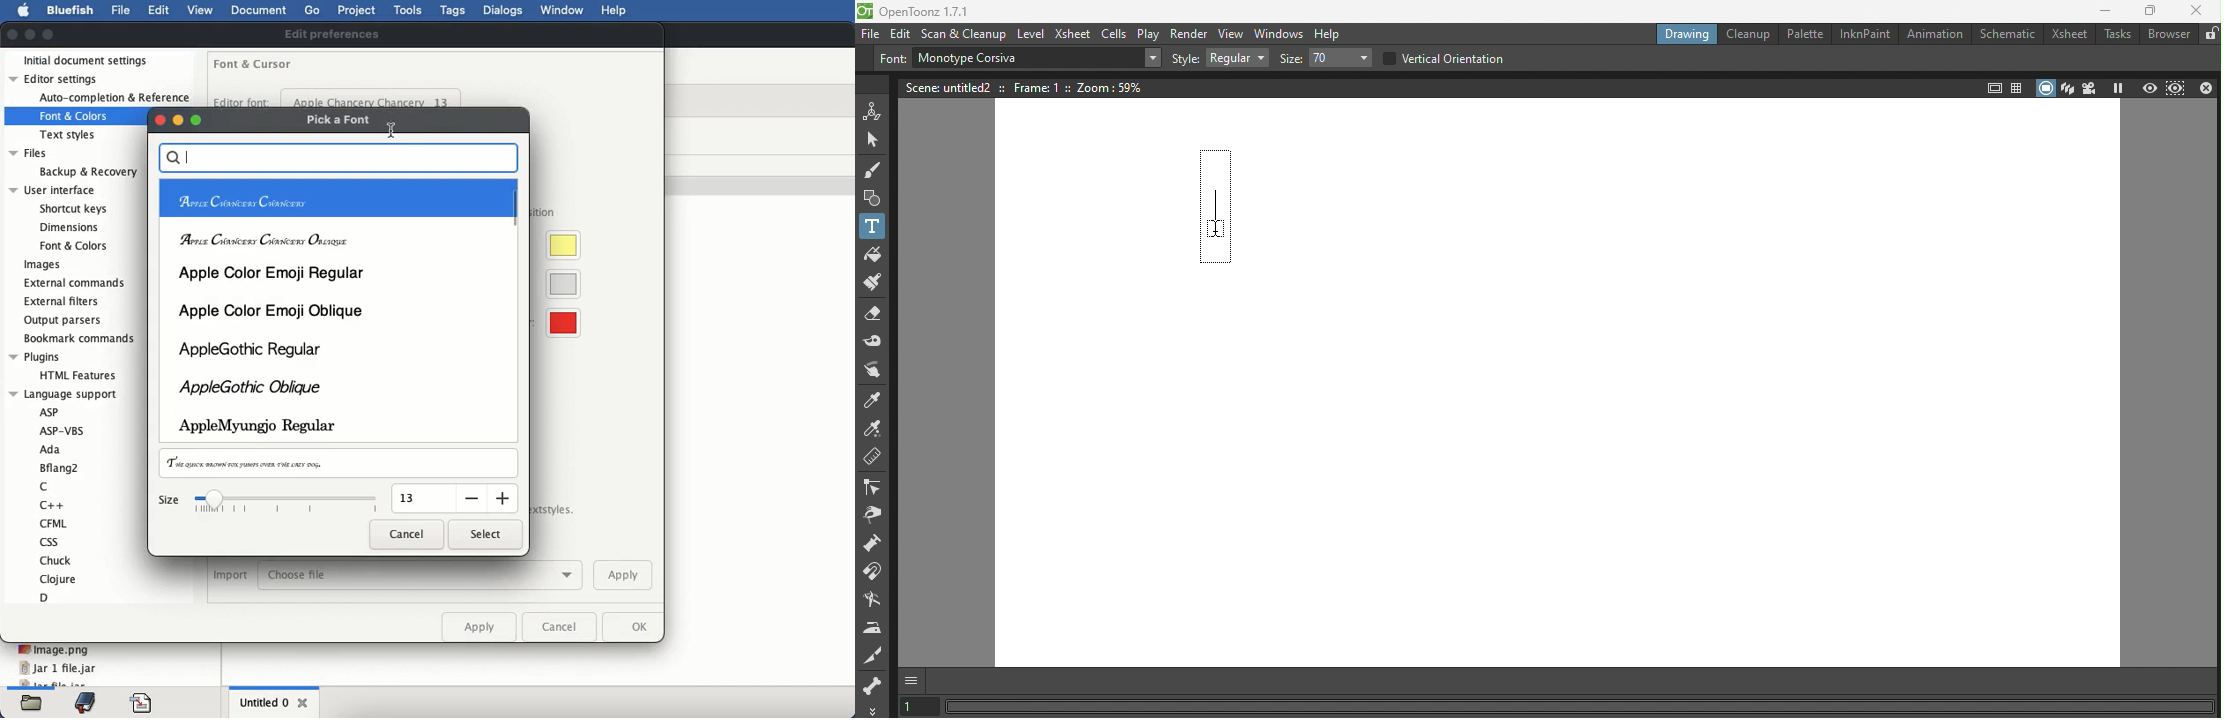 Image resolution: width=2240 pixels, height=728 pixels. What do you see at coordinates (560, 285) in the screenshot?
I see `current line color` at bounding box center [560, 285].